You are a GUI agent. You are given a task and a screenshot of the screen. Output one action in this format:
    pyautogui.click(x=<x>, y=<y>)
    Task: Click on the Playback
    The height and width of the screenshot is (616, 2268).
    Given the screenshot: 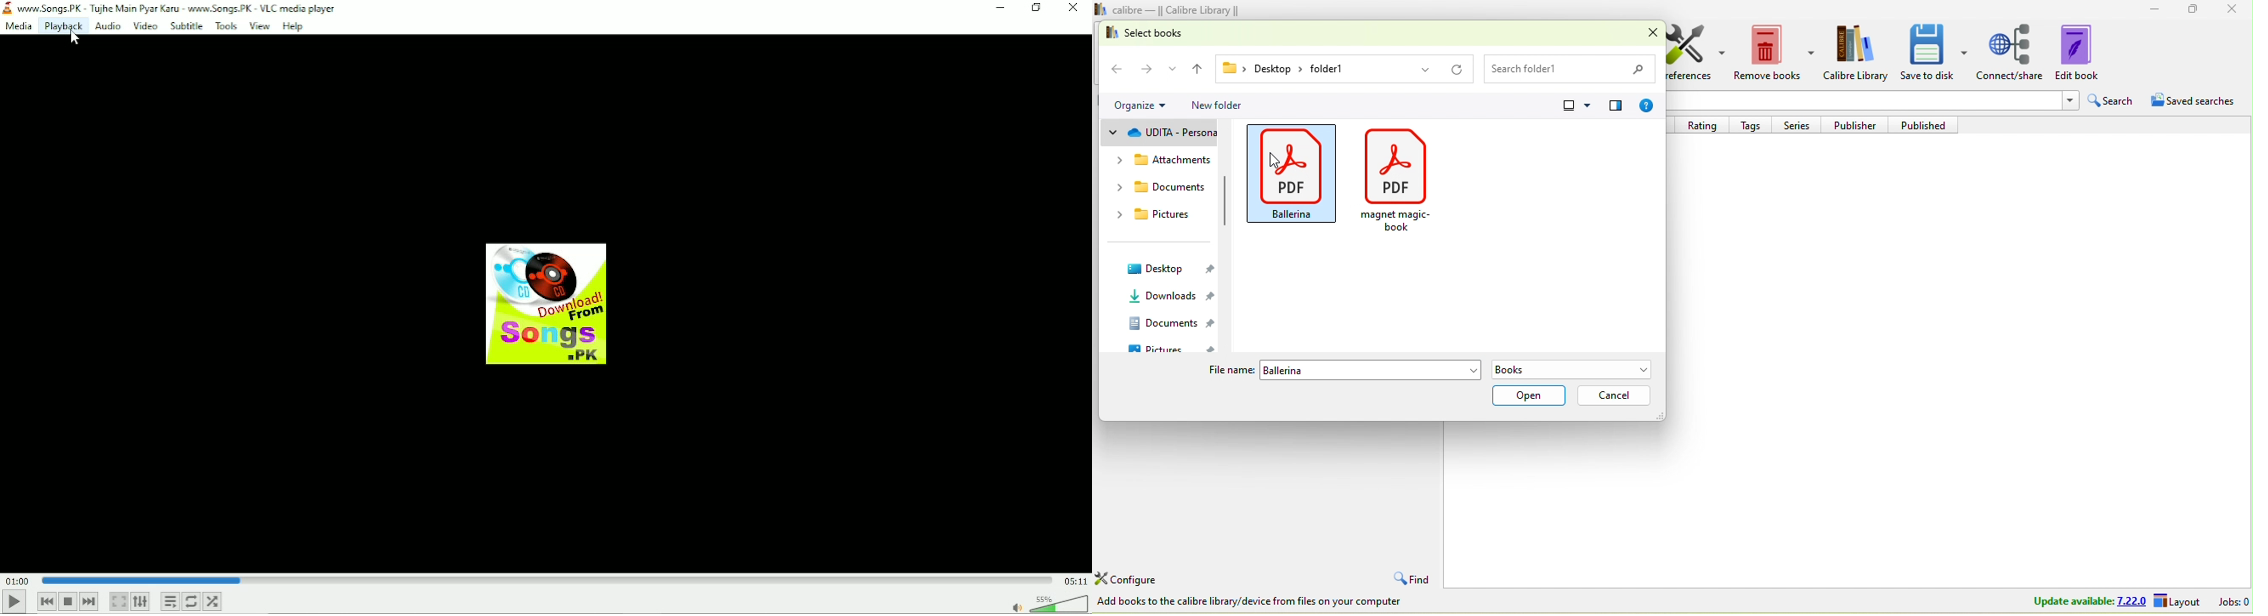 What is the action you would take?
    pyautogui.click(x=63, y=26)
    